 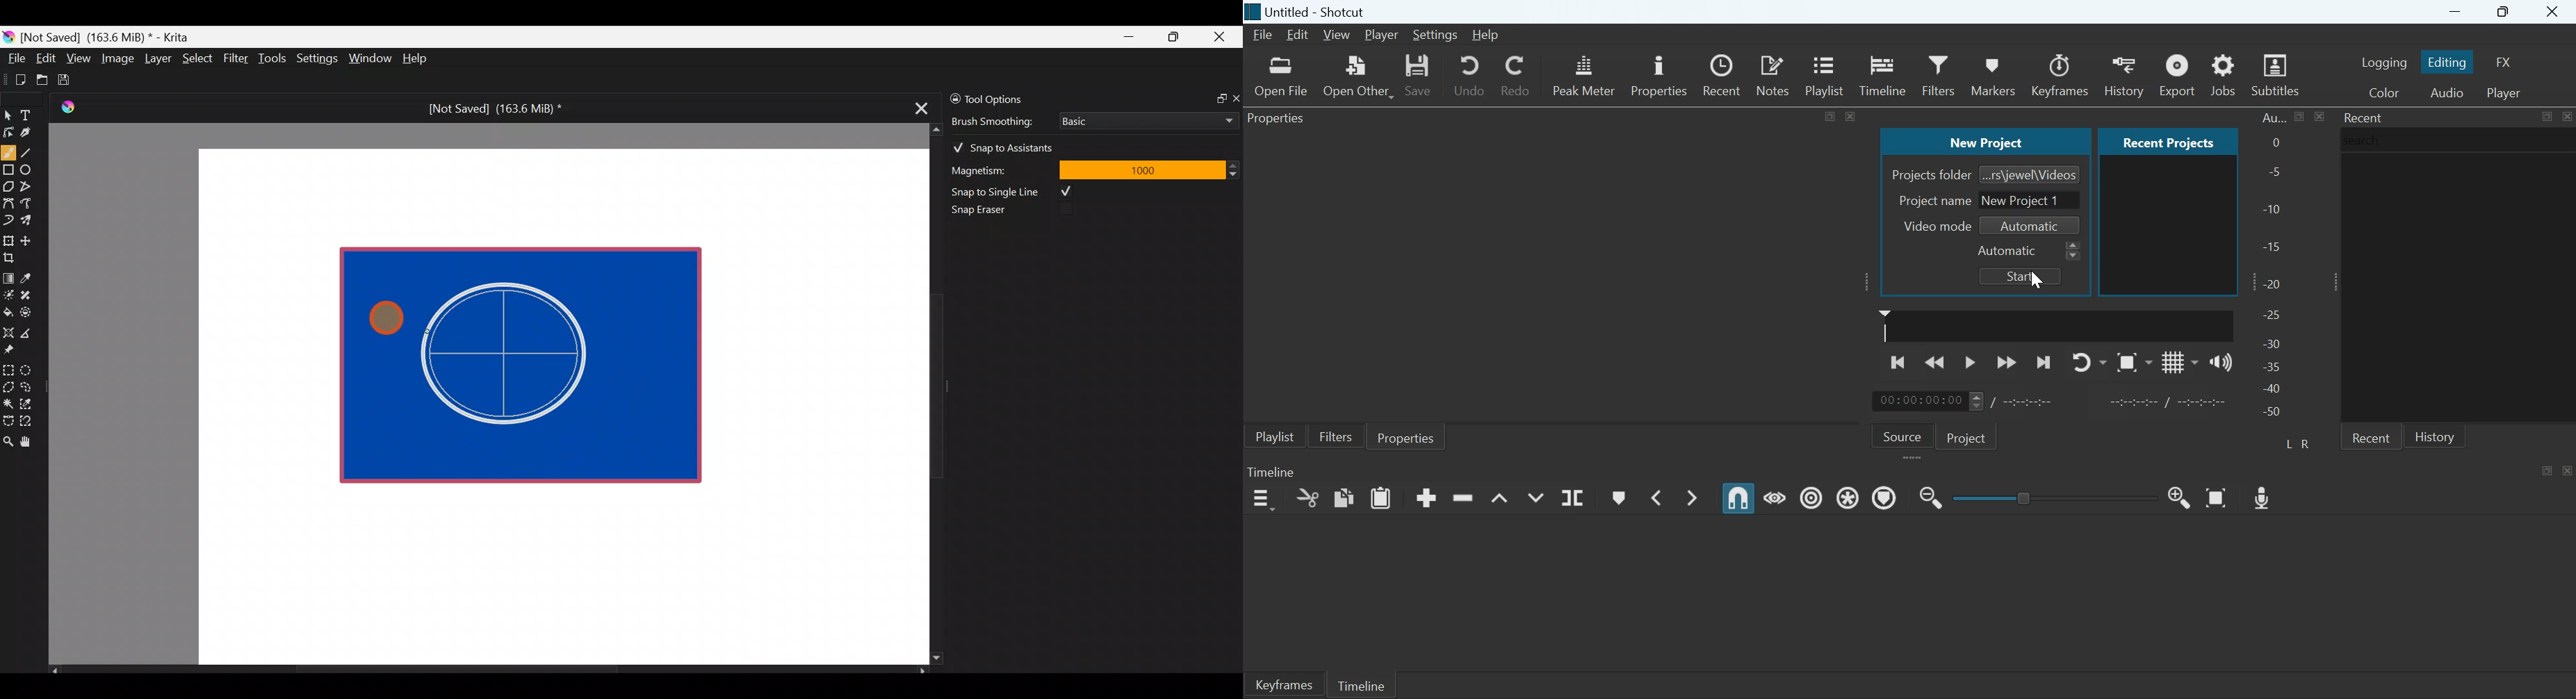 What do you see at coordinates (30, 294) in the screenshot?
I see `Smart patch tool` at bounding box center [30, 294].